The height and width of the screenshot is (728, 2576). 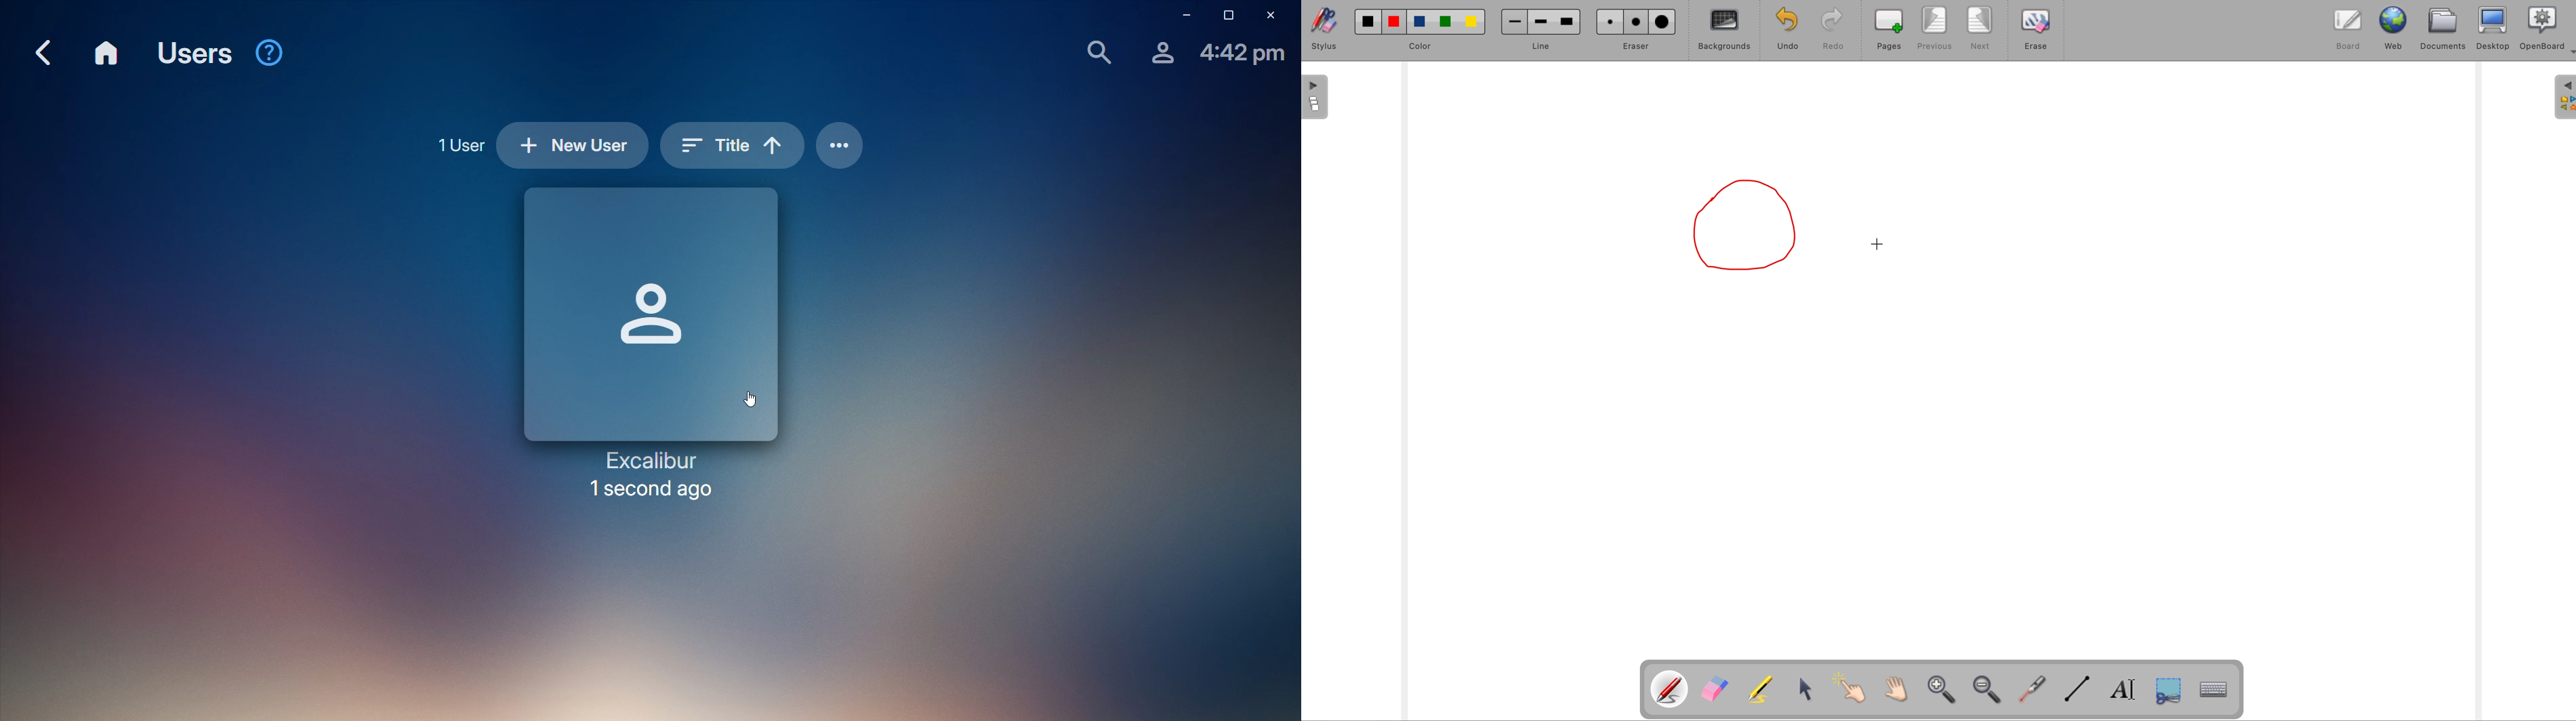 I want to click on select and modify, so click(x=1809, y=691).